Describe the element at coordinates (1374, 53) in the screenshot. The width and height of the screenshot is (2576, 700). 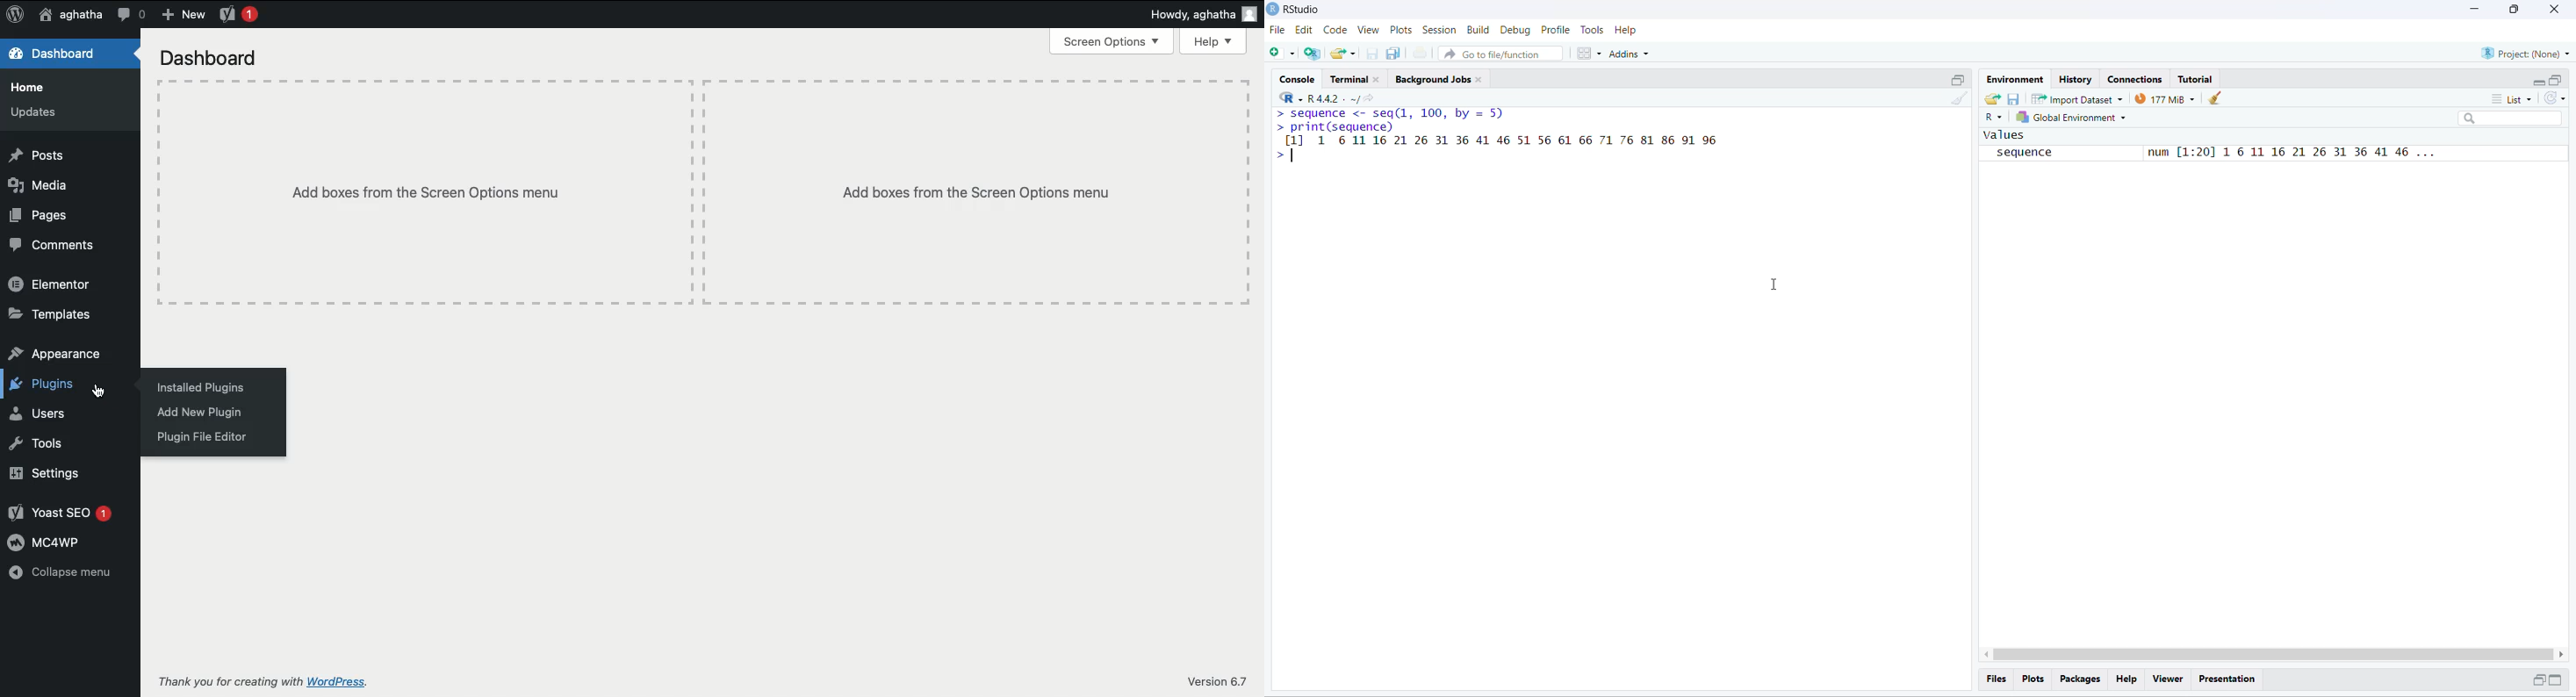
I see `save` at that location.